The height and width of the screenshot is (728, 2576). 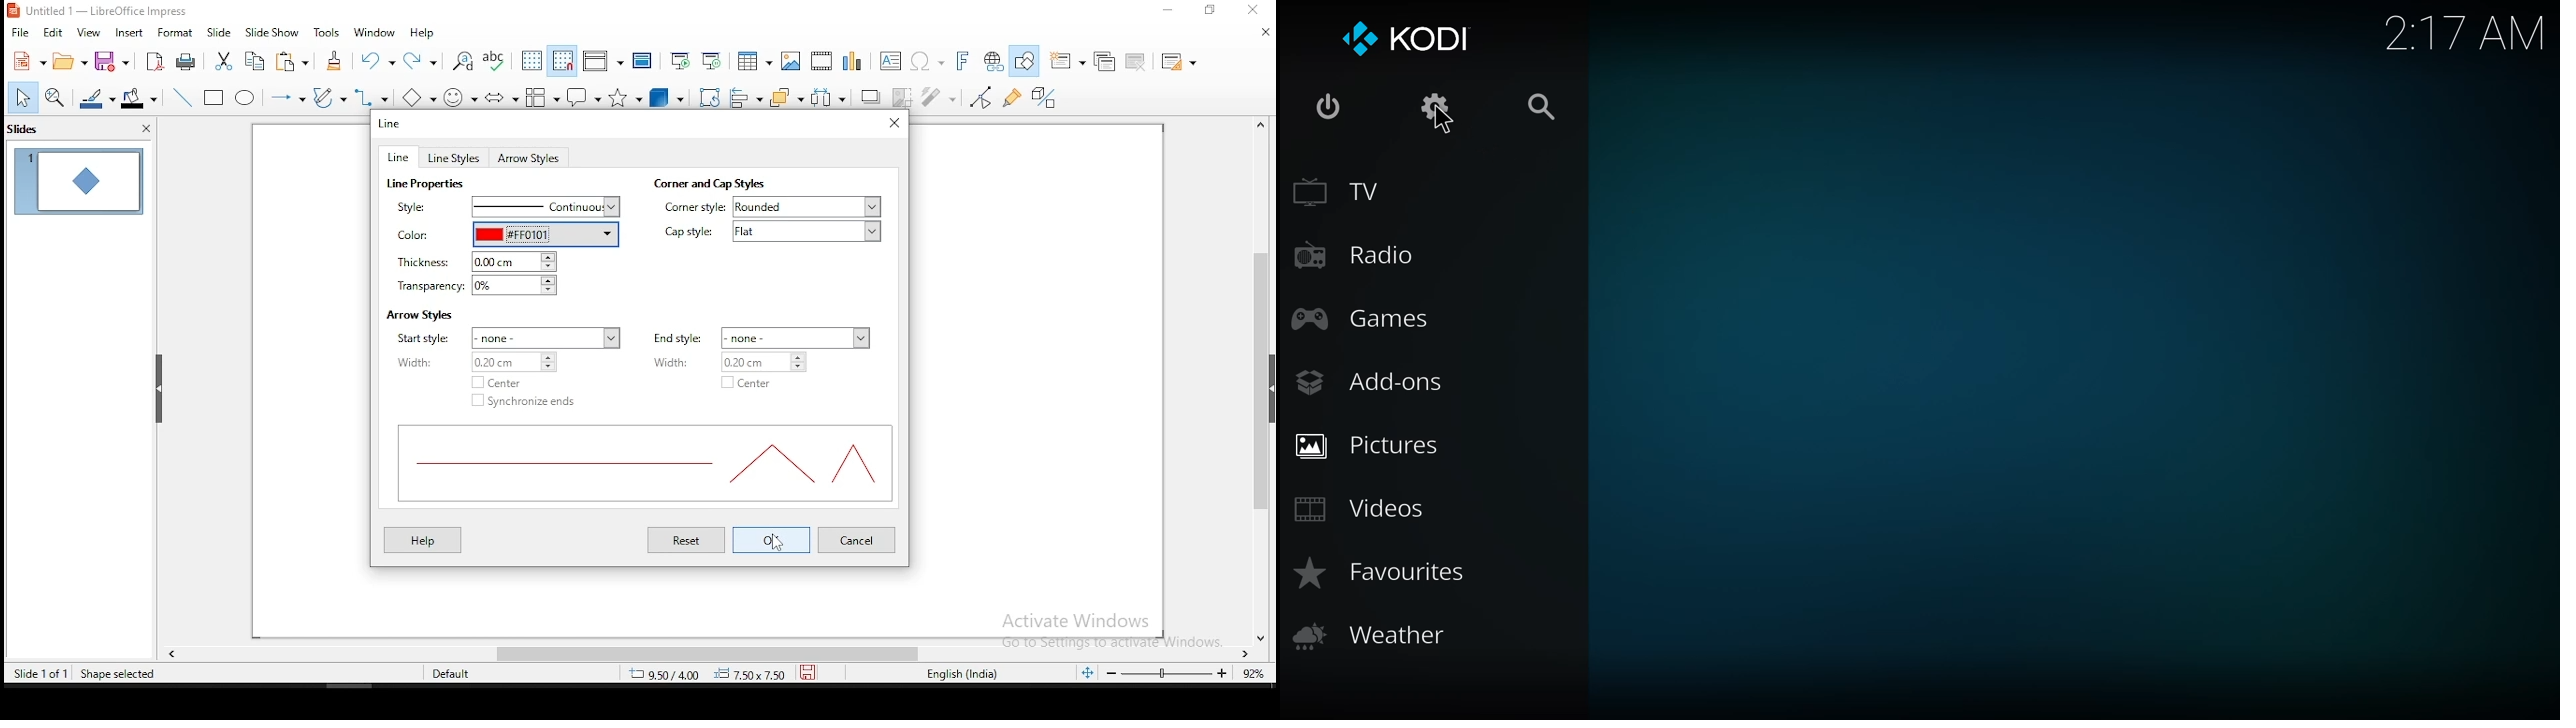 I want to click on rounded, so click(x=808, y=207).